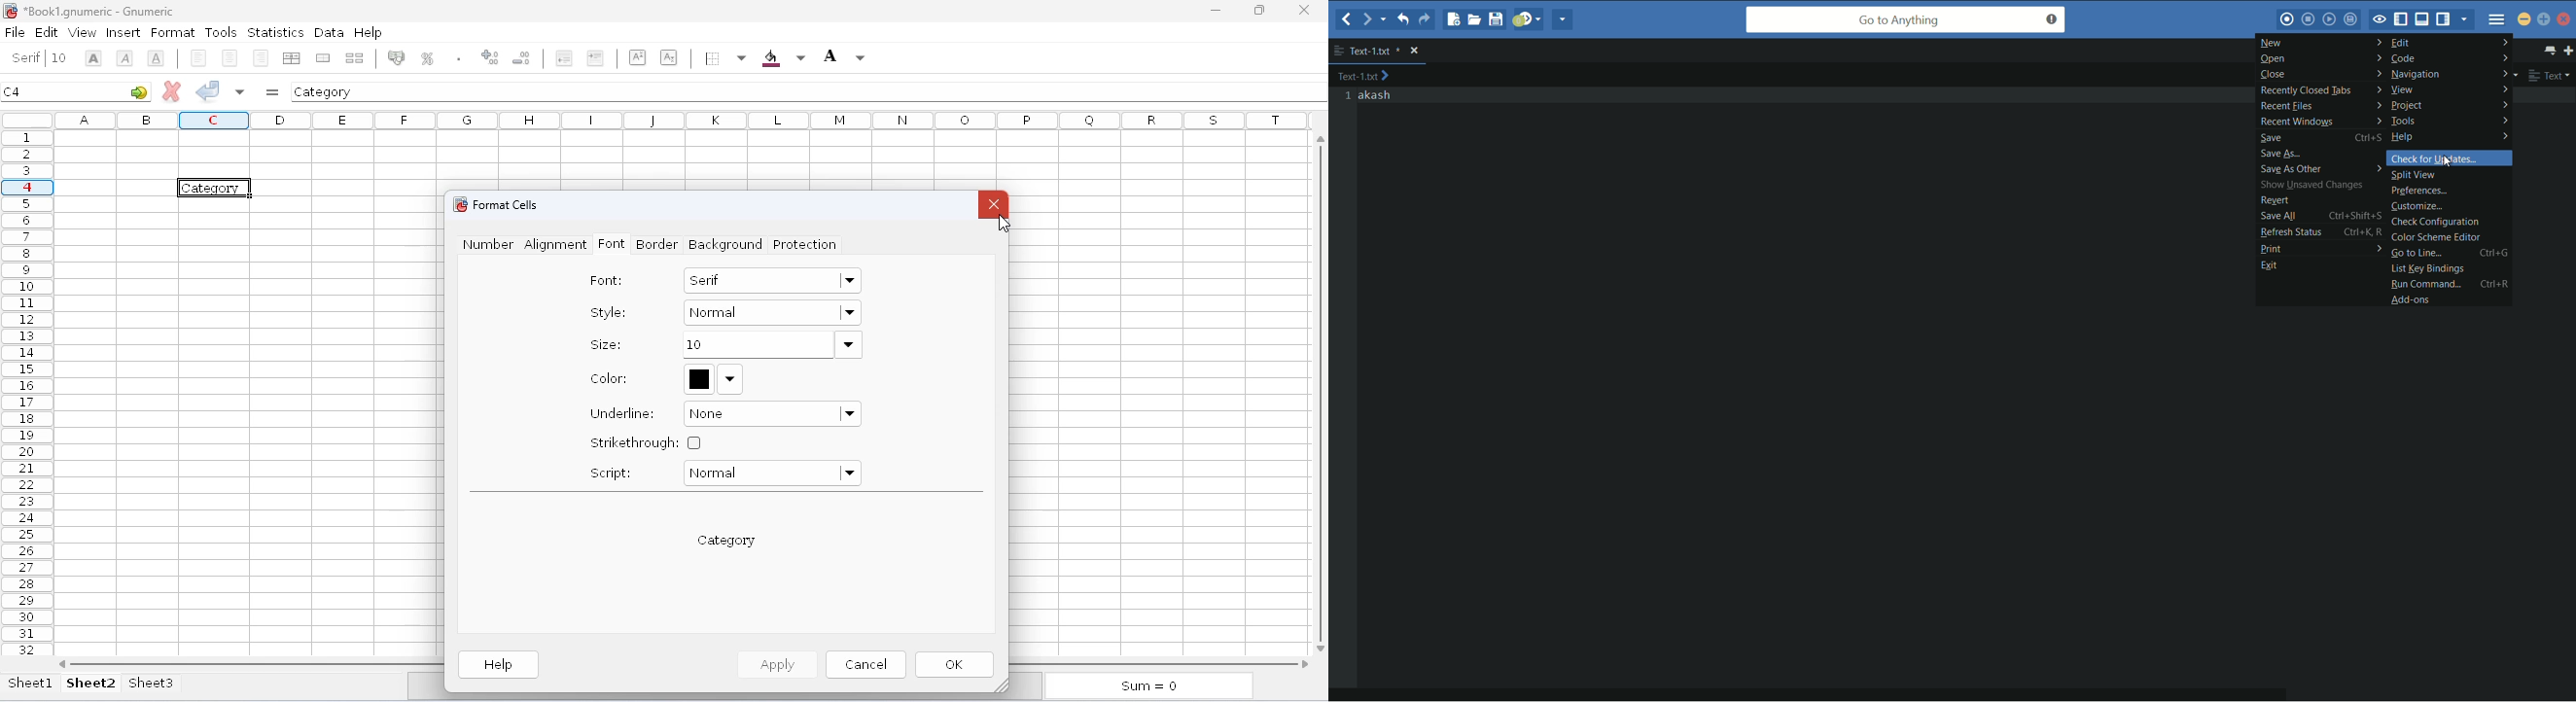 This screenshot has height=728, width=2576. I want to click on record macro, so click(2289, 19).